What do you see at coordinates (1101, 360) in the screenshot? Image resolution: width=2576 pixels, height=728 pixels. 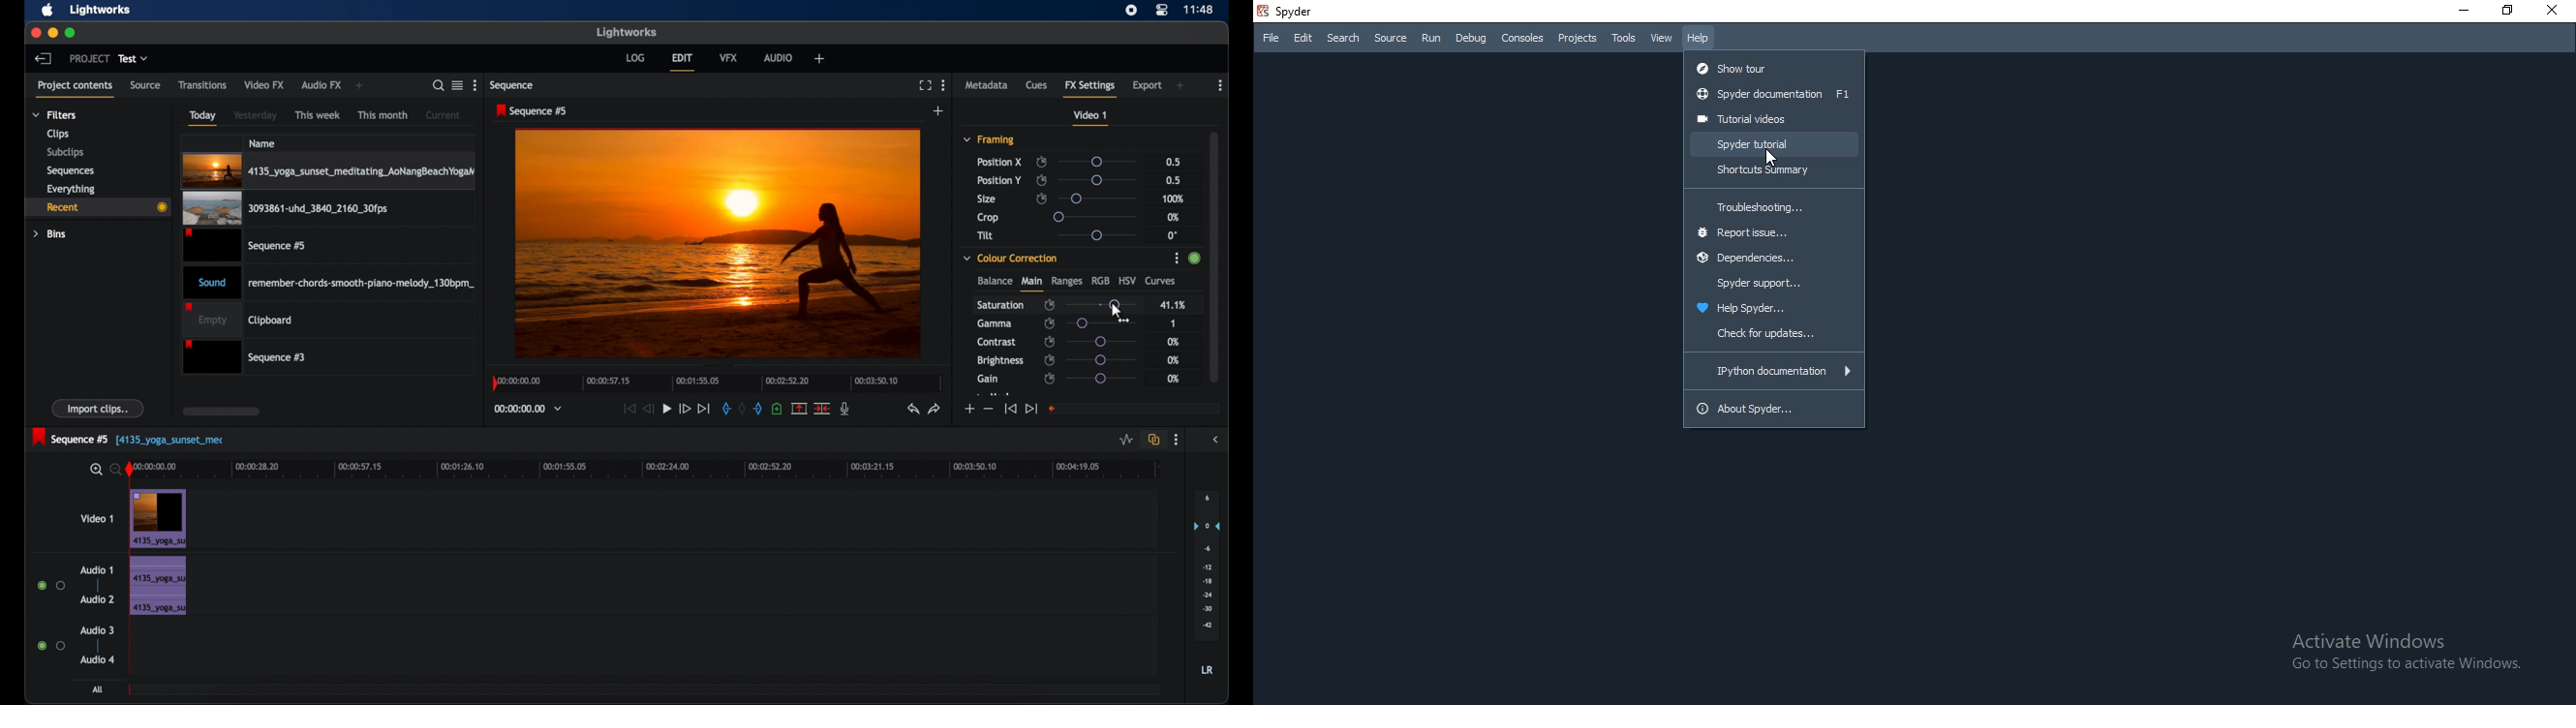 I see `slider` at bounding box center [1101, 360].